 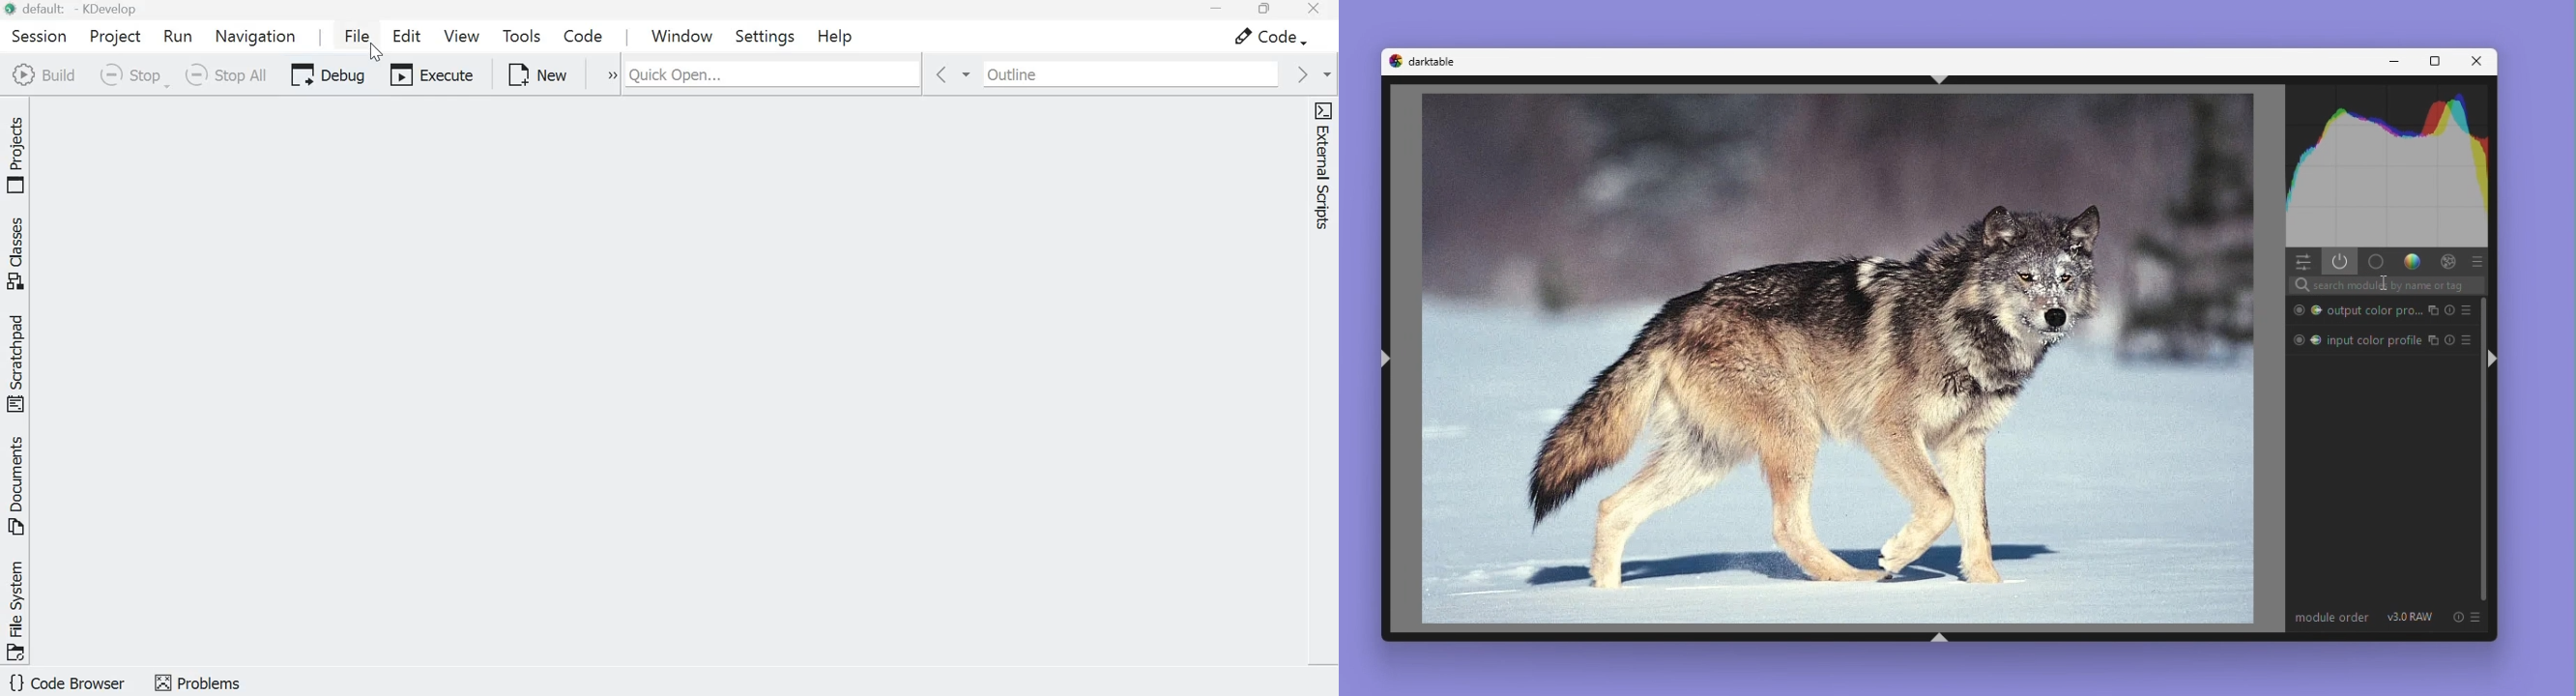 I want to click on Maximize, so click(x=1262, y=10).